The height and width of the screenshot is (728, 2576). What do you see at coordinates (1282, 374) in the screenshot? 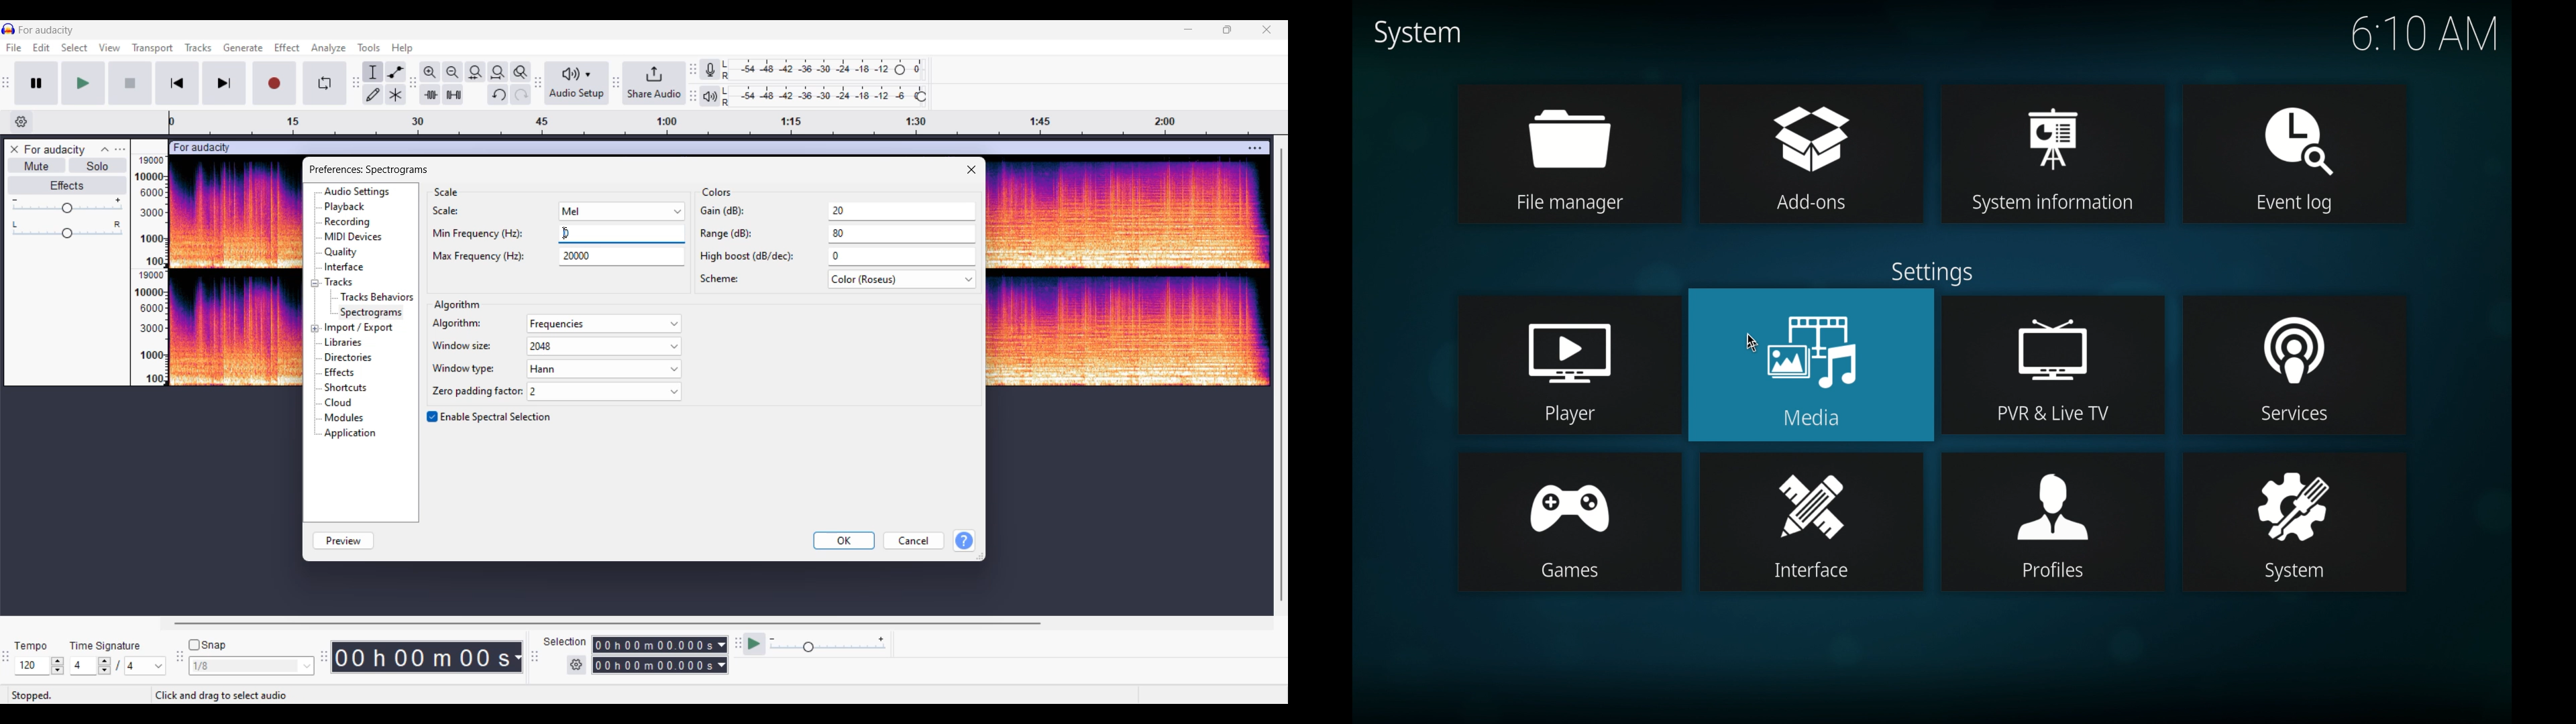
I see `Vertical slide bar` at bounding box center [1282, 374].